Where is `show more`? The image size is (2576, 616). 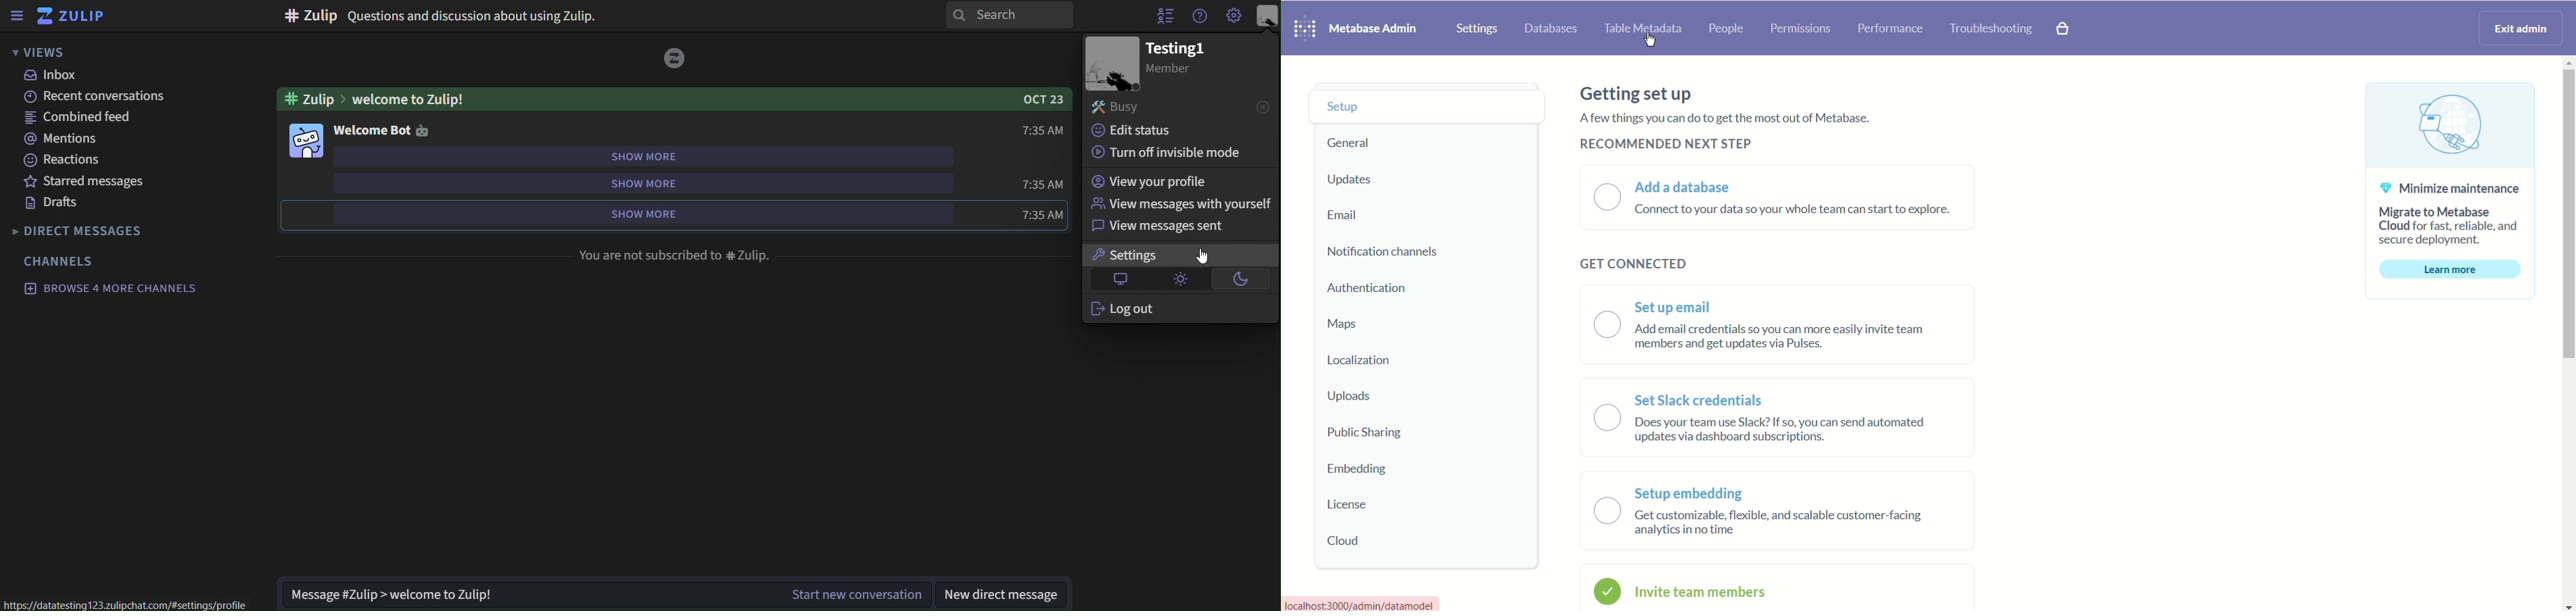 show more is located at coordinates (653, 215).